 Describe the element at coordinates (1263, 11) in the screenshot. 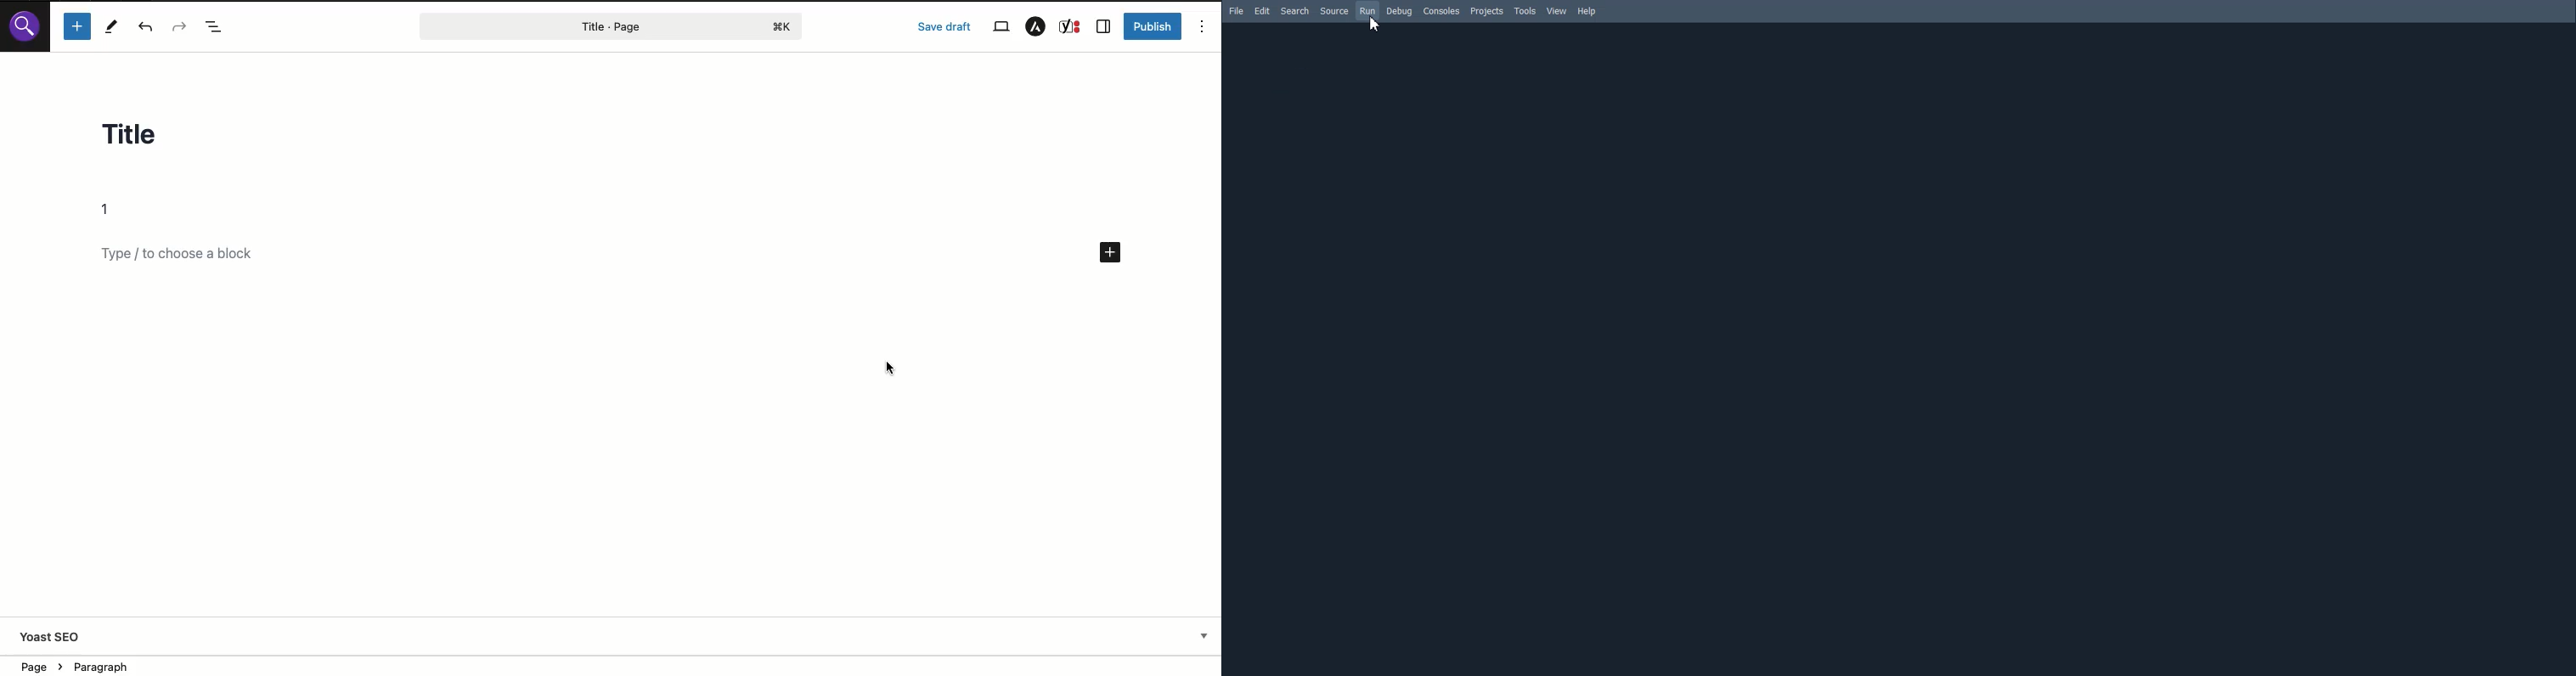

I see `Edit` at that location.